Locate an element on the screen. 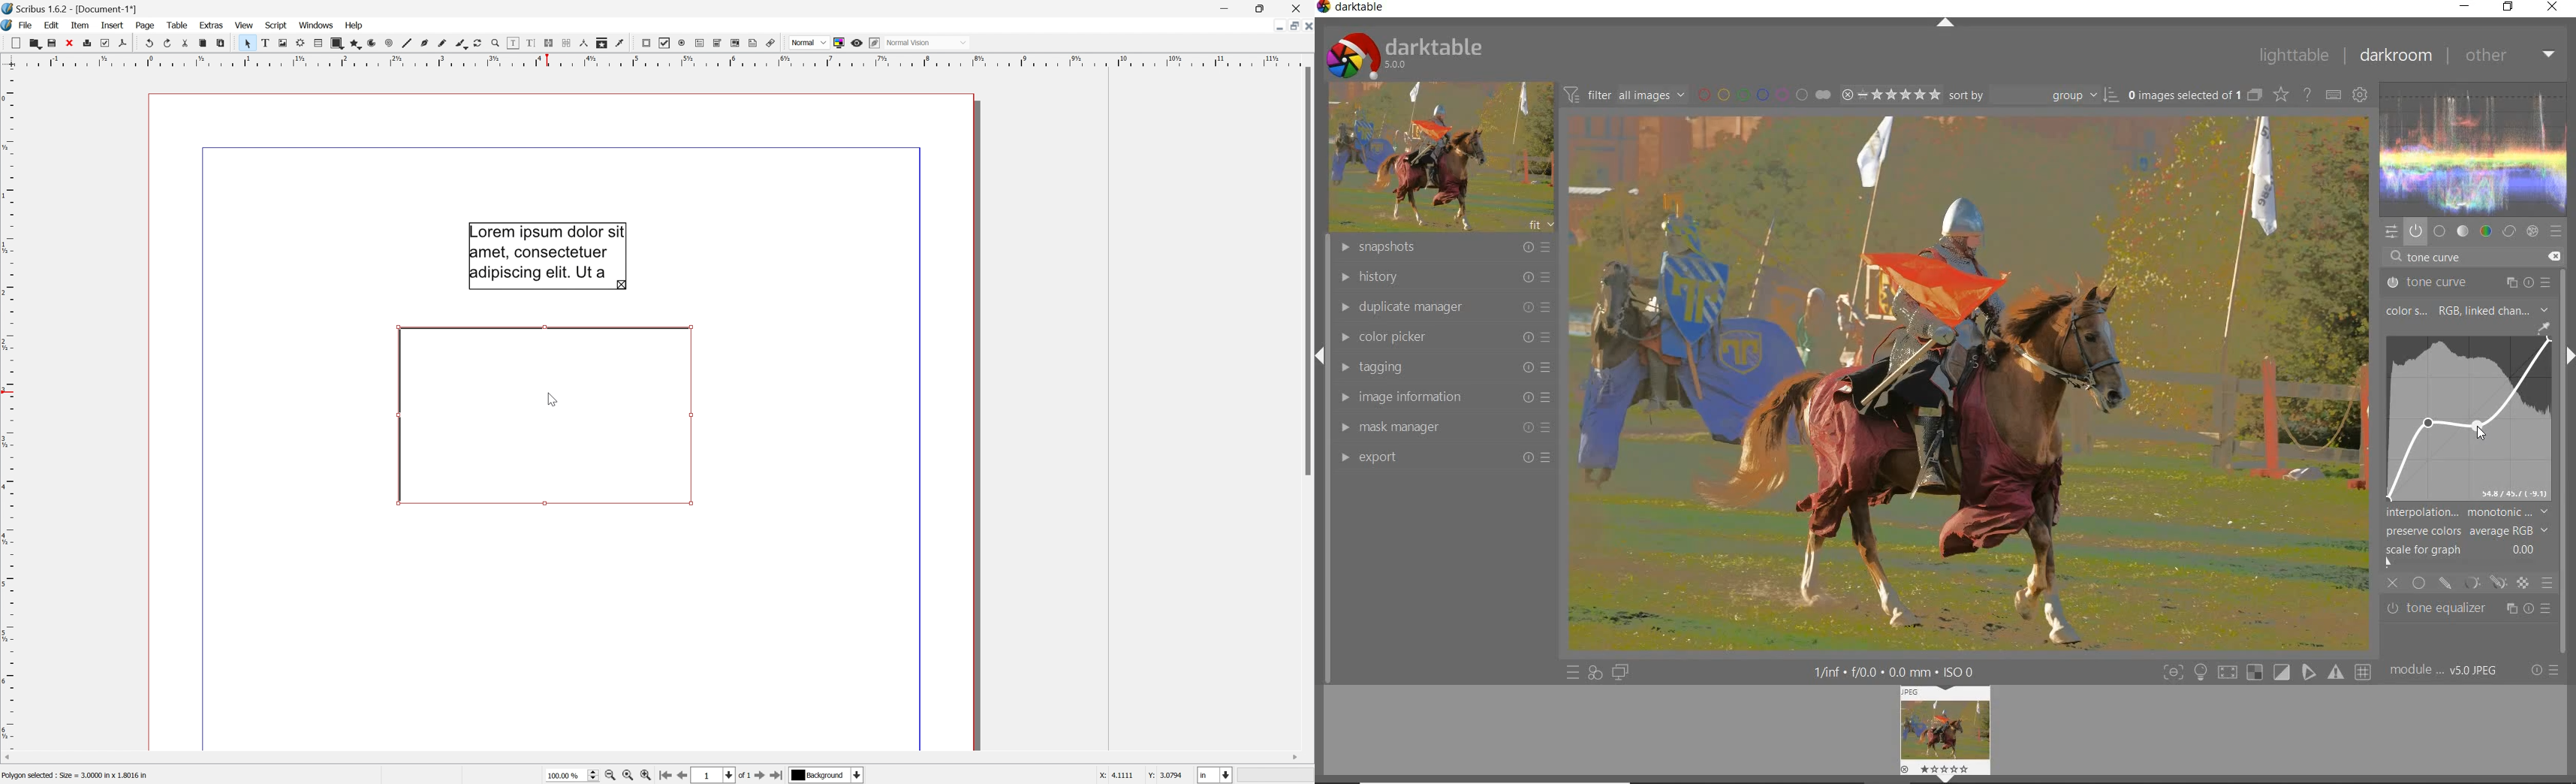 The width and height of the screenshot is (2576, 784). Table is located at coordinates (178, 26).